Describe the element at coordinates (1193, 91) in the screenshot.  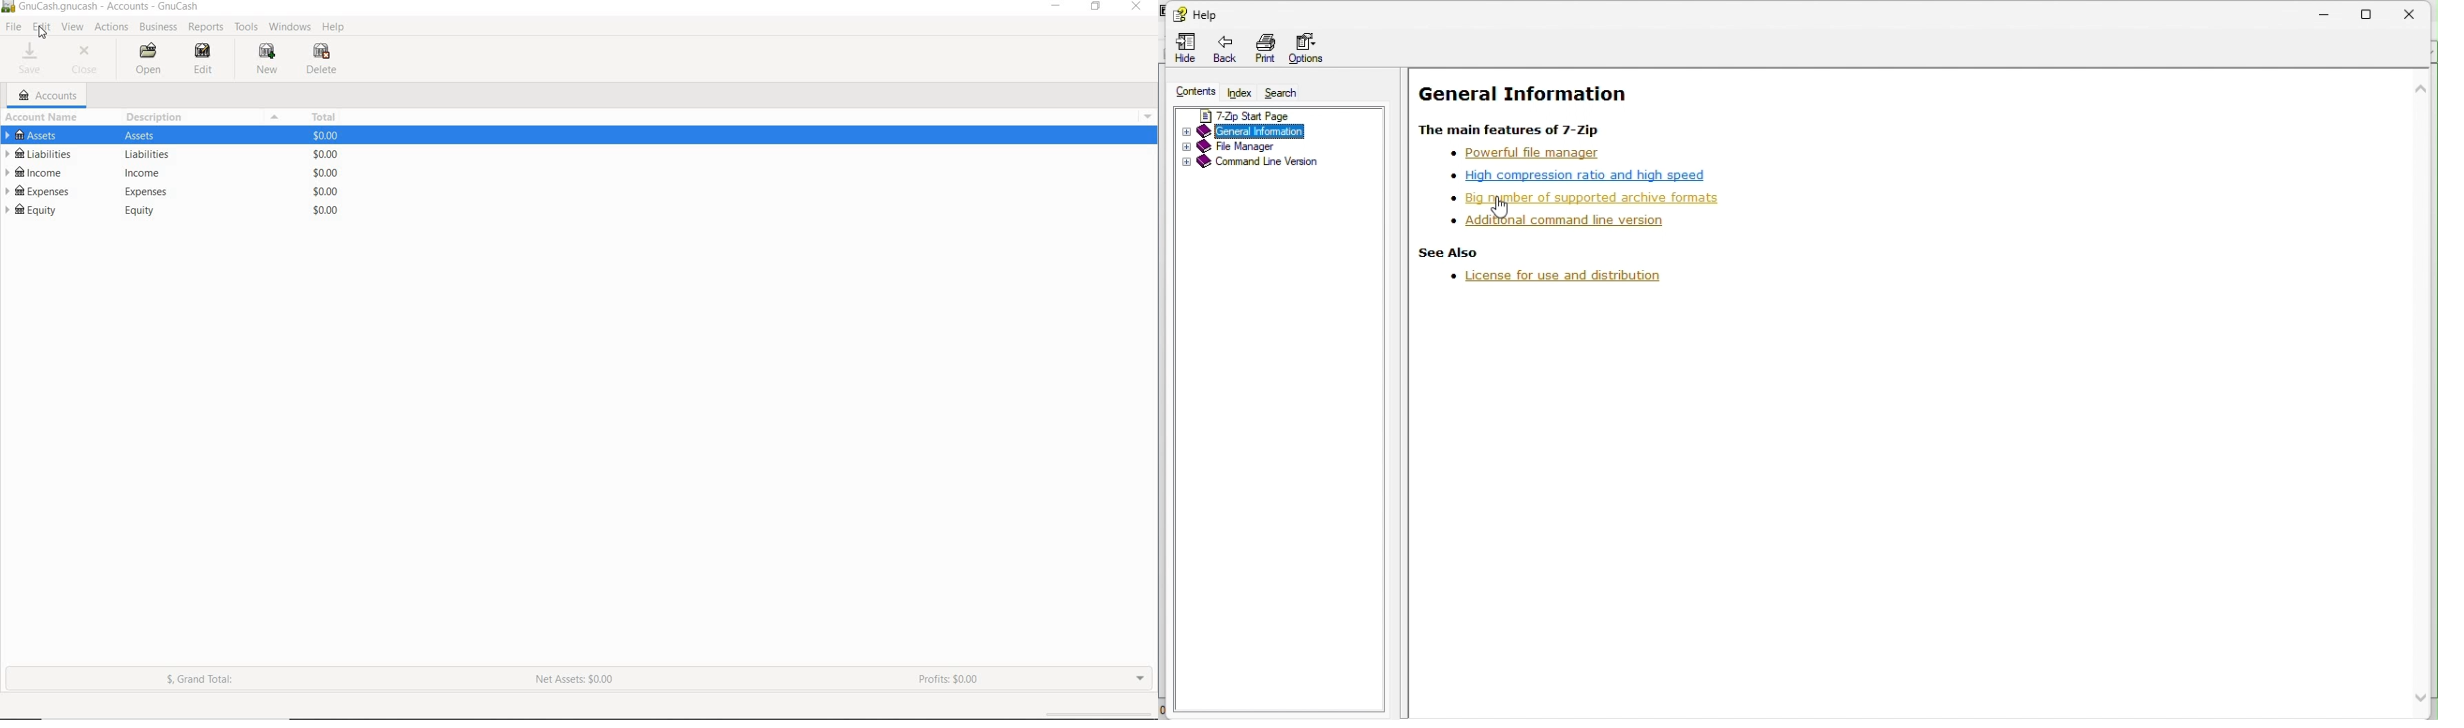
I see `Content` at that location.